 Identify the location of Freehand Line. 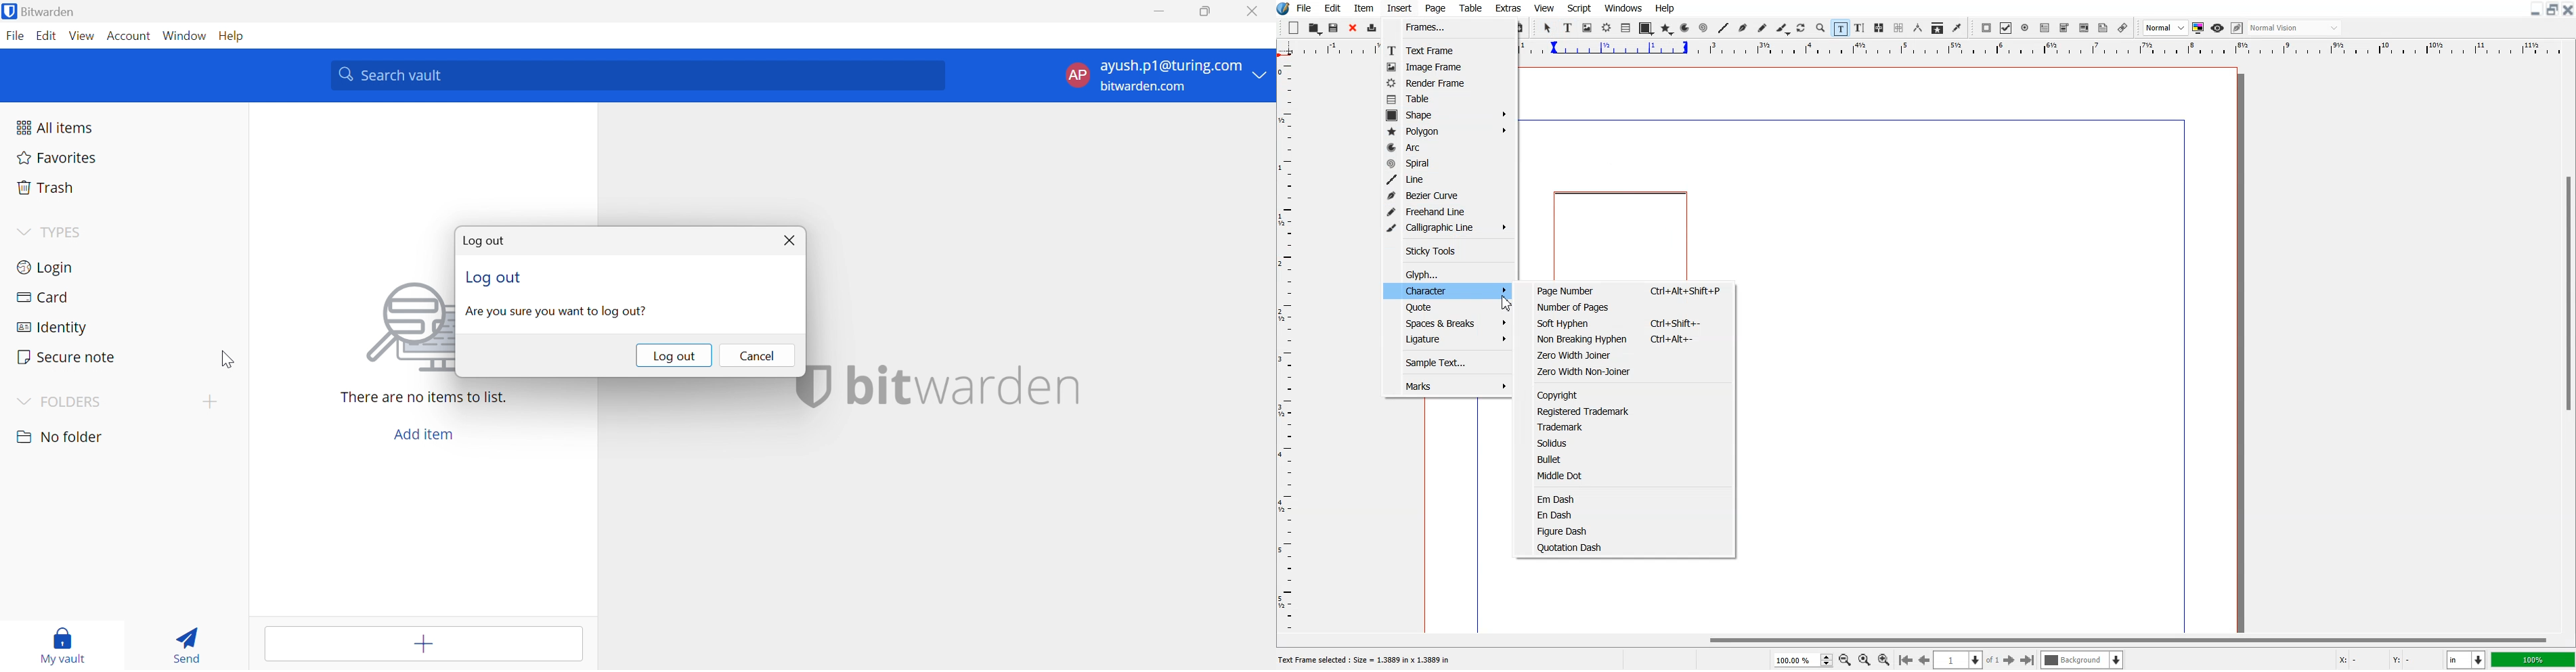
(1447, 211).